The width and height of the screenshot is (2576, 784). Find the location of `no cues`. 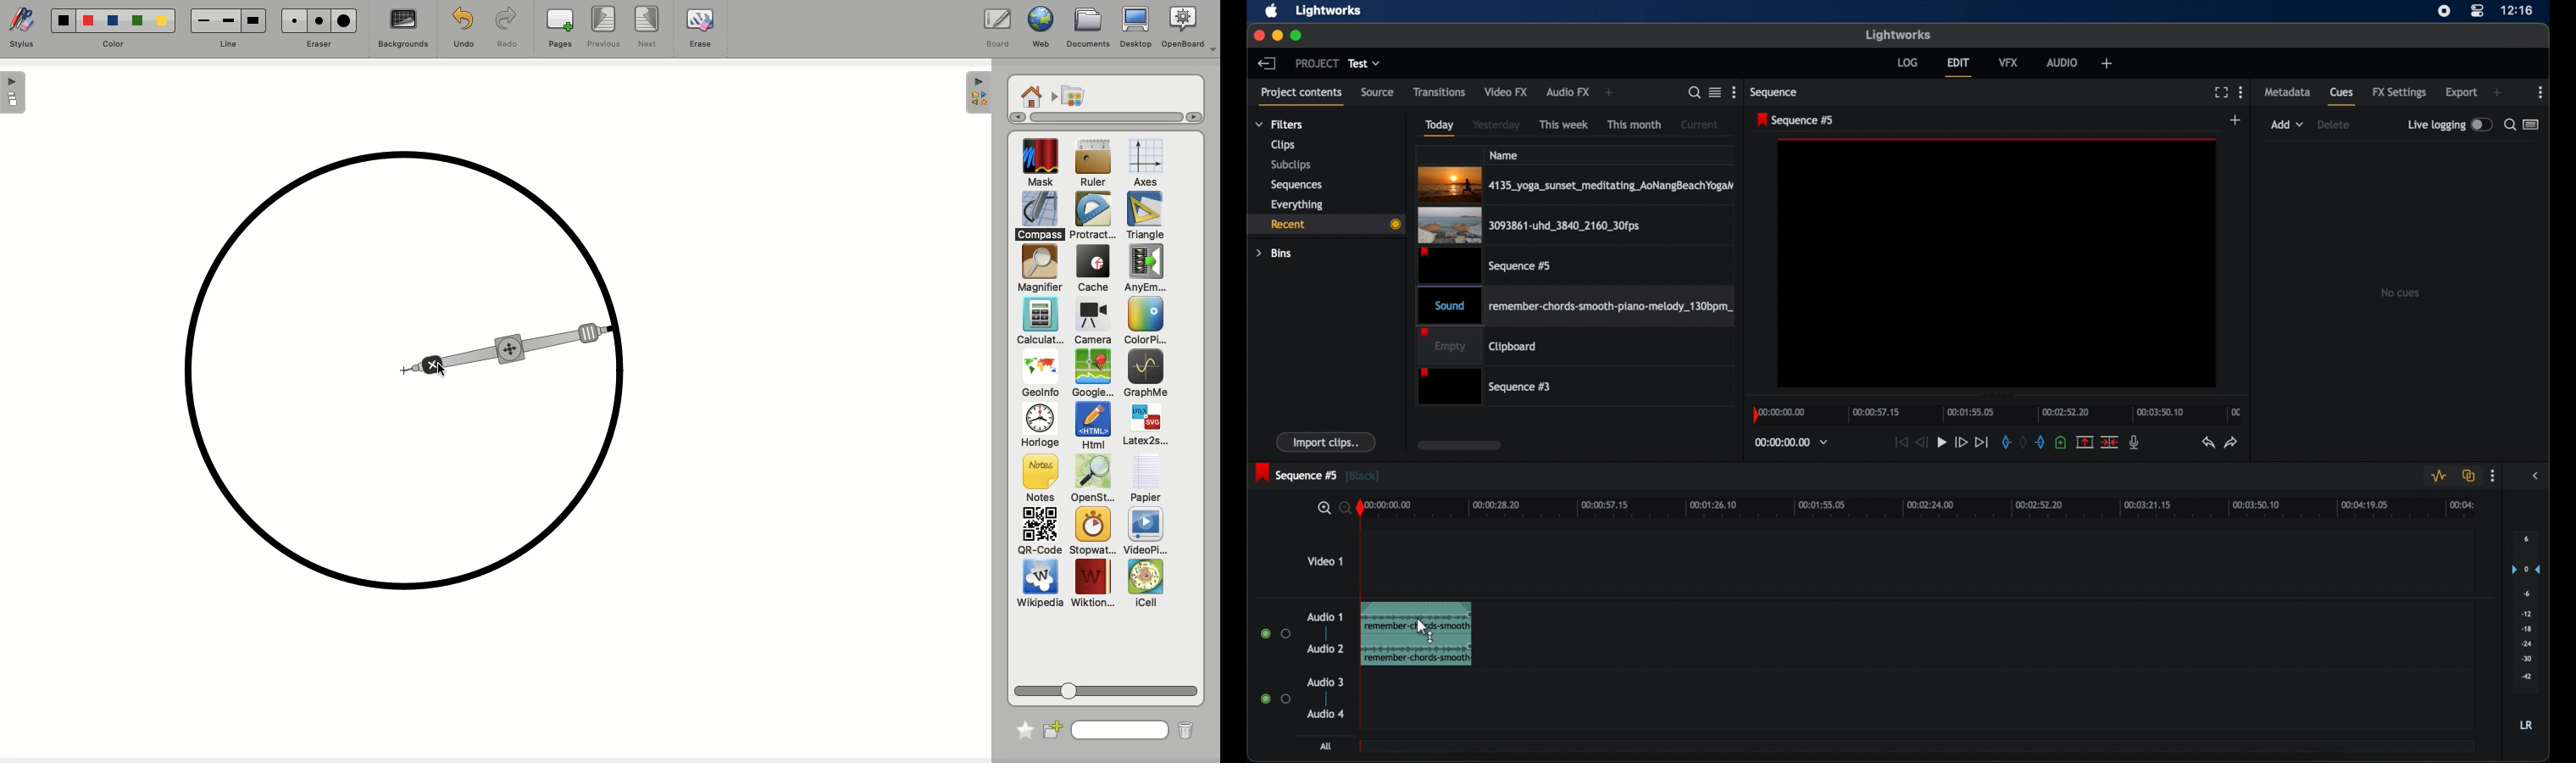

no cues is located at coordinates (2399, 292).